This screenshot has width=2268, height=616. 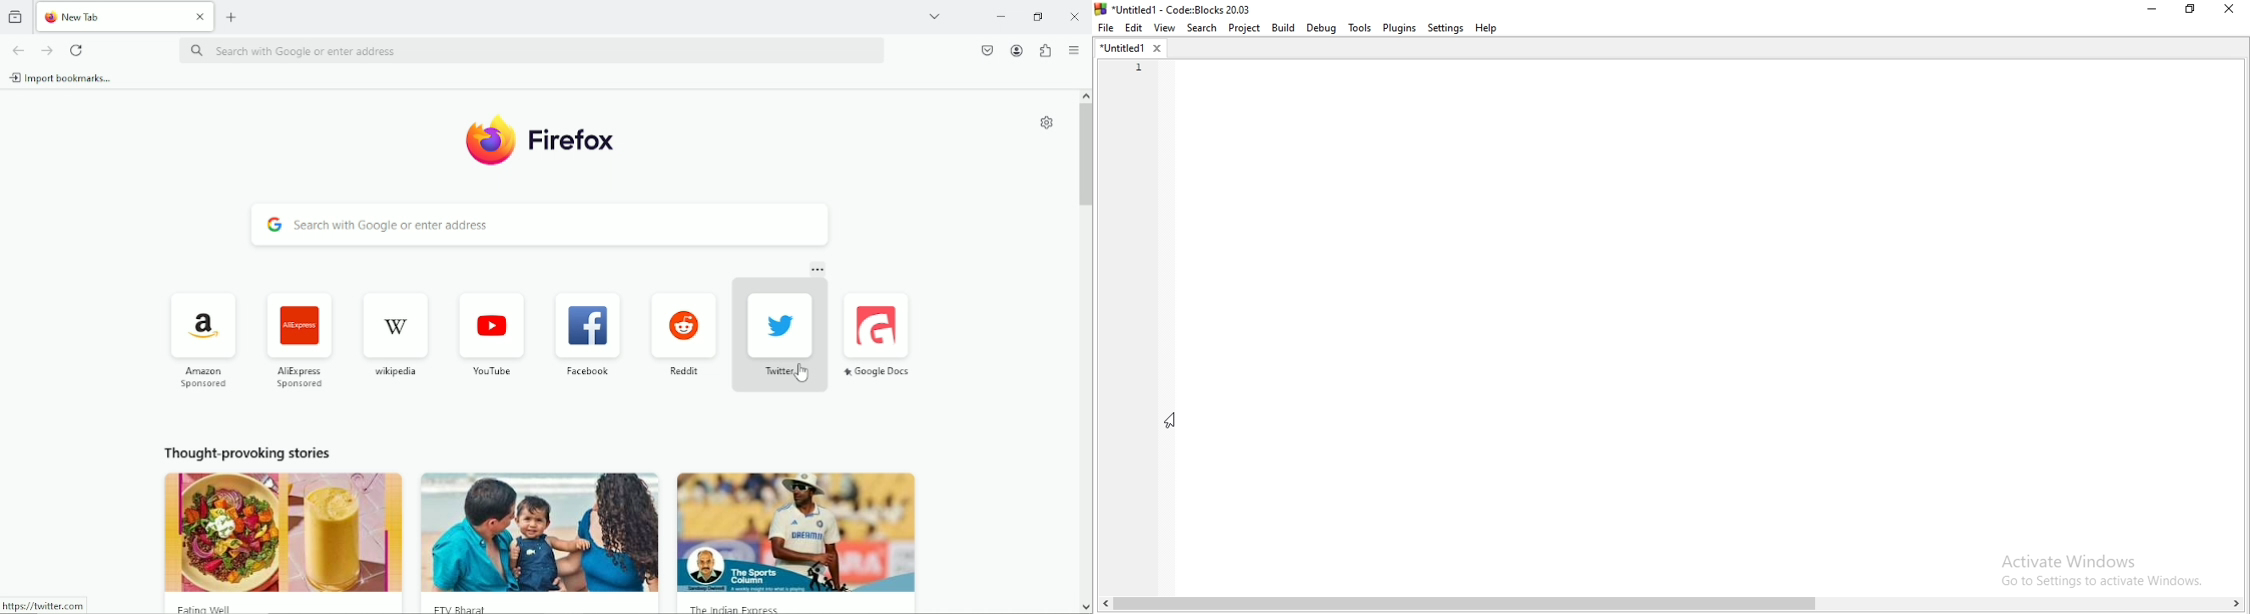 I want to click on Search , so click(x=1201, y=29).